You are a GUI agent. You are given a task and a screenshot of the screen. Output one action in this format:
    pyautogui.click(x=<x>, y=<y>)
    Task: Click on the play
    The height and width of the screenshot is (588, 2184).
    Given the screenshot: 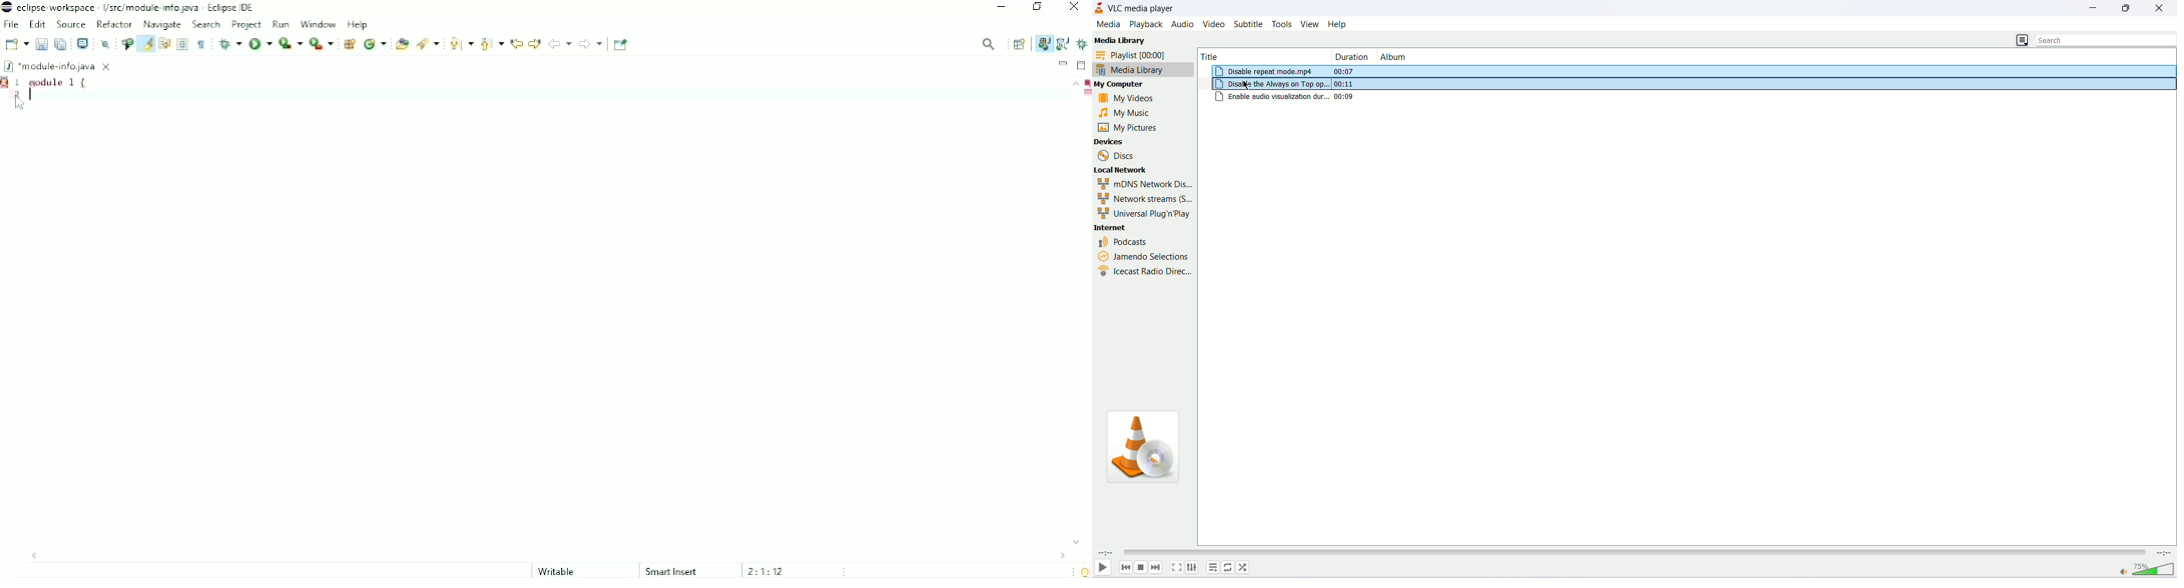 What is the action you would take?
    pyautogui.click(x=1102, y=568)
    